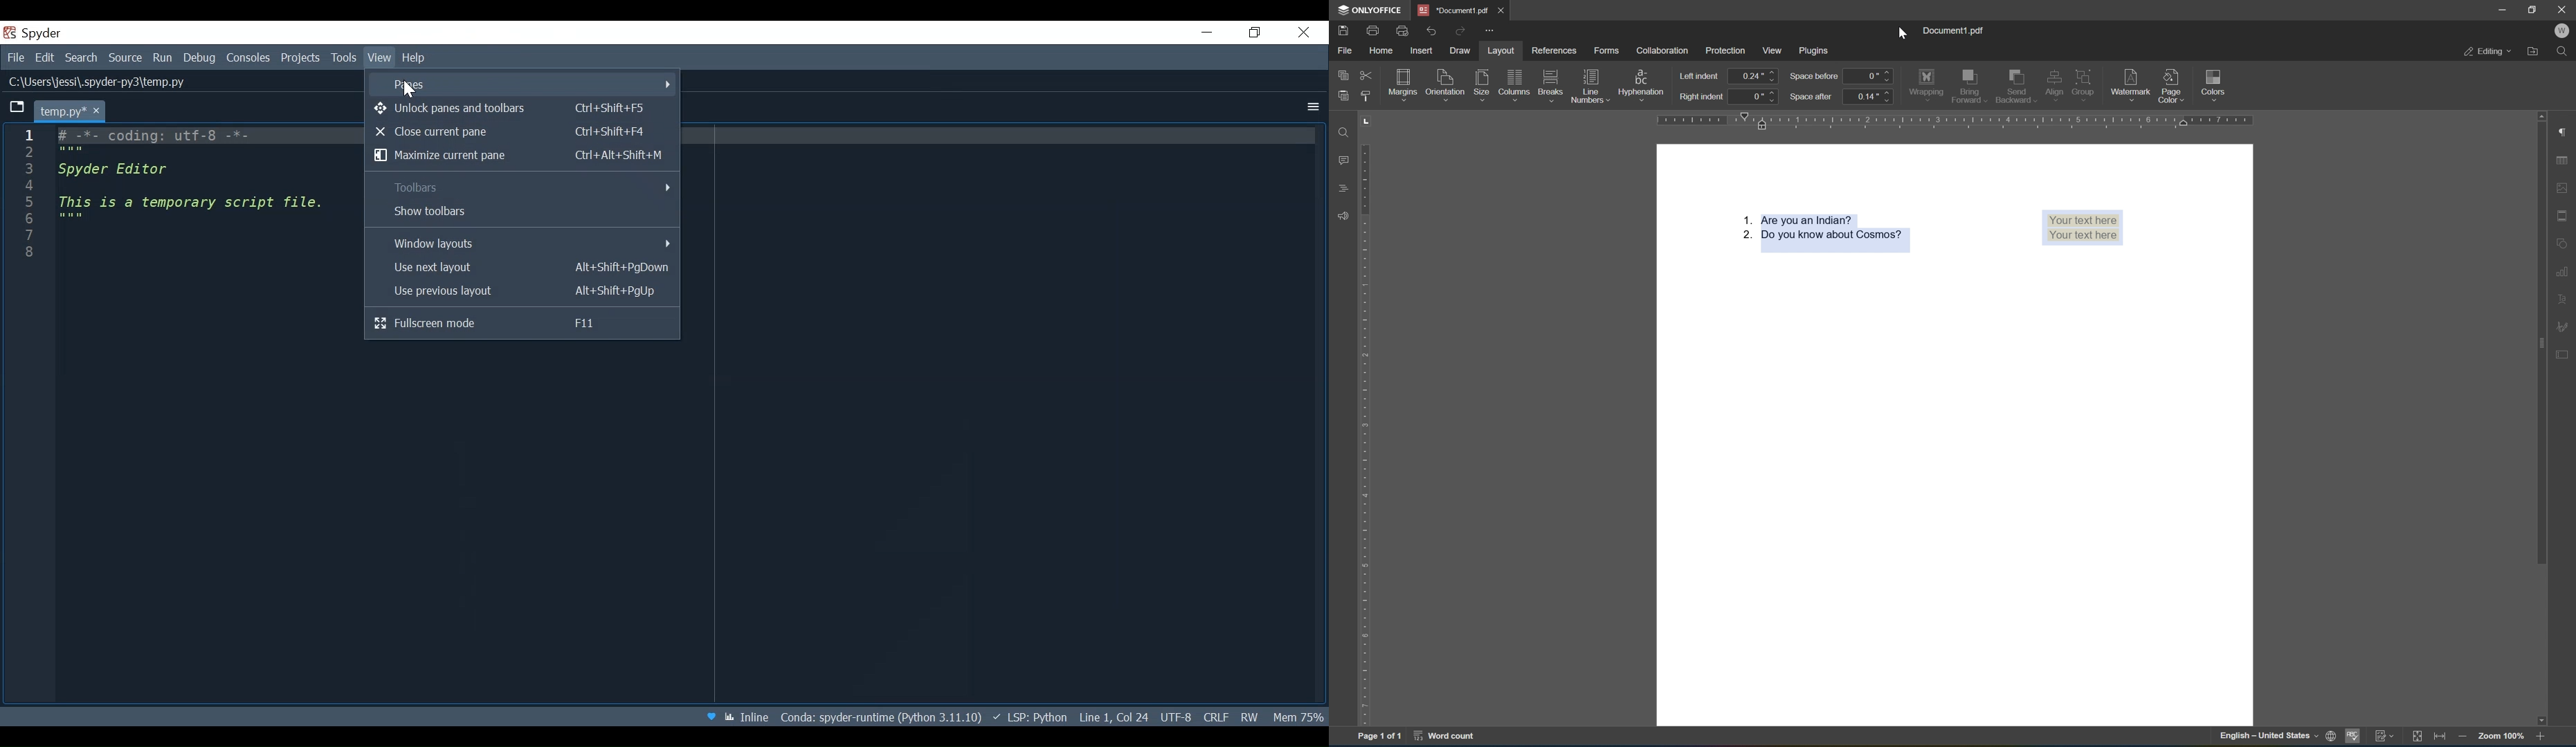 This screenshot has width=2576, height=756. I want to click on Cursor, so click(412, 93).